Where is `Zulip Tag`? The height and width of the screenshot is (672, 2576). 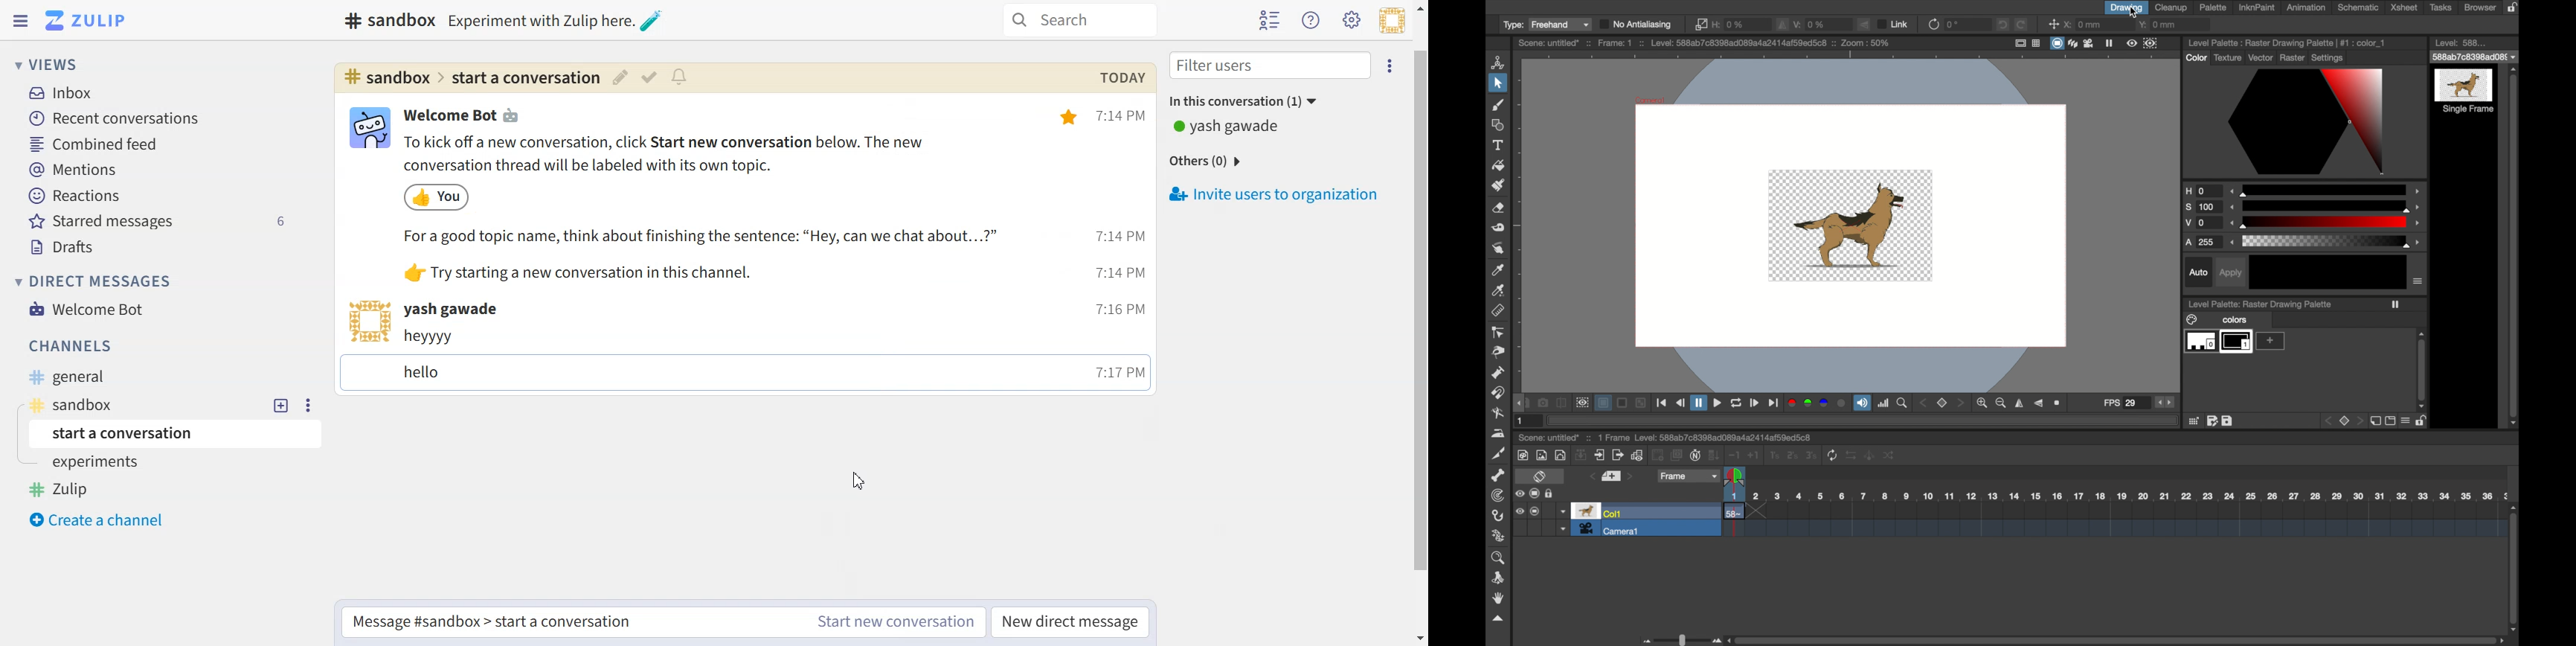 Zulip Tag is located at coordinates (66, 489).